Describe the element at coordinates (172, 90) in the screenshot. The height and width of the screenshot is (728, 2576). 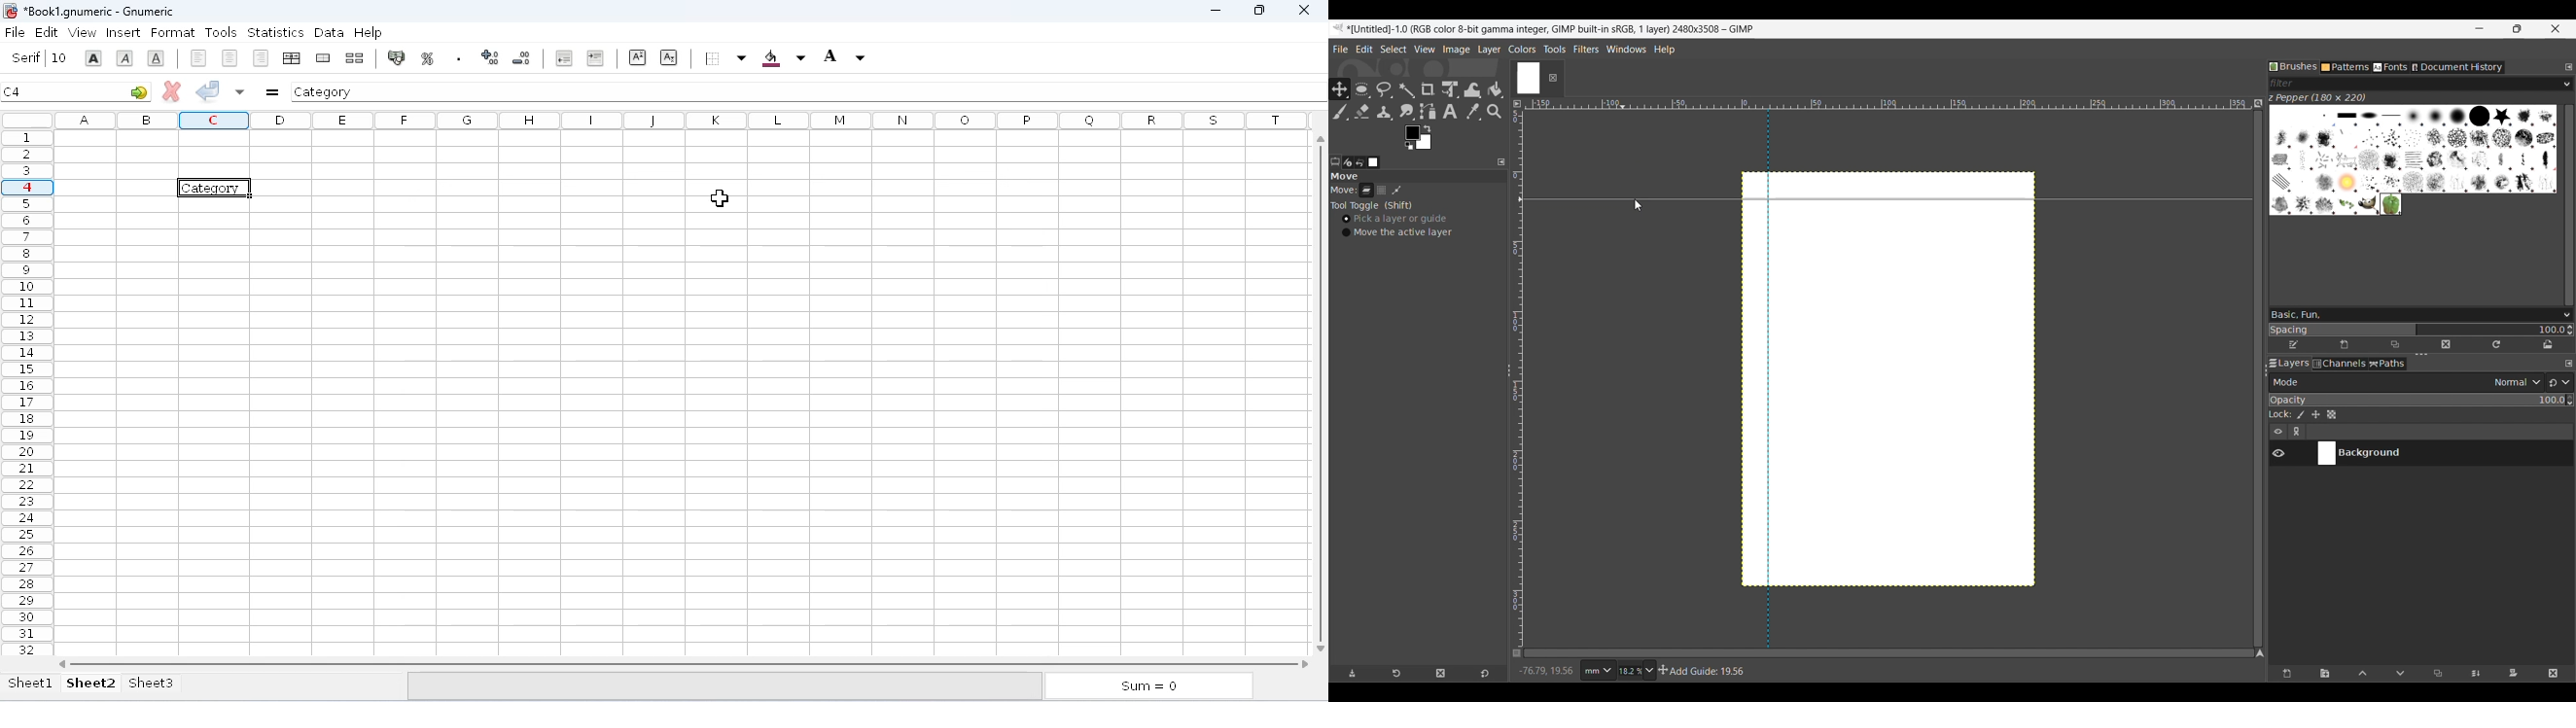
I see `cancel change` at that location.